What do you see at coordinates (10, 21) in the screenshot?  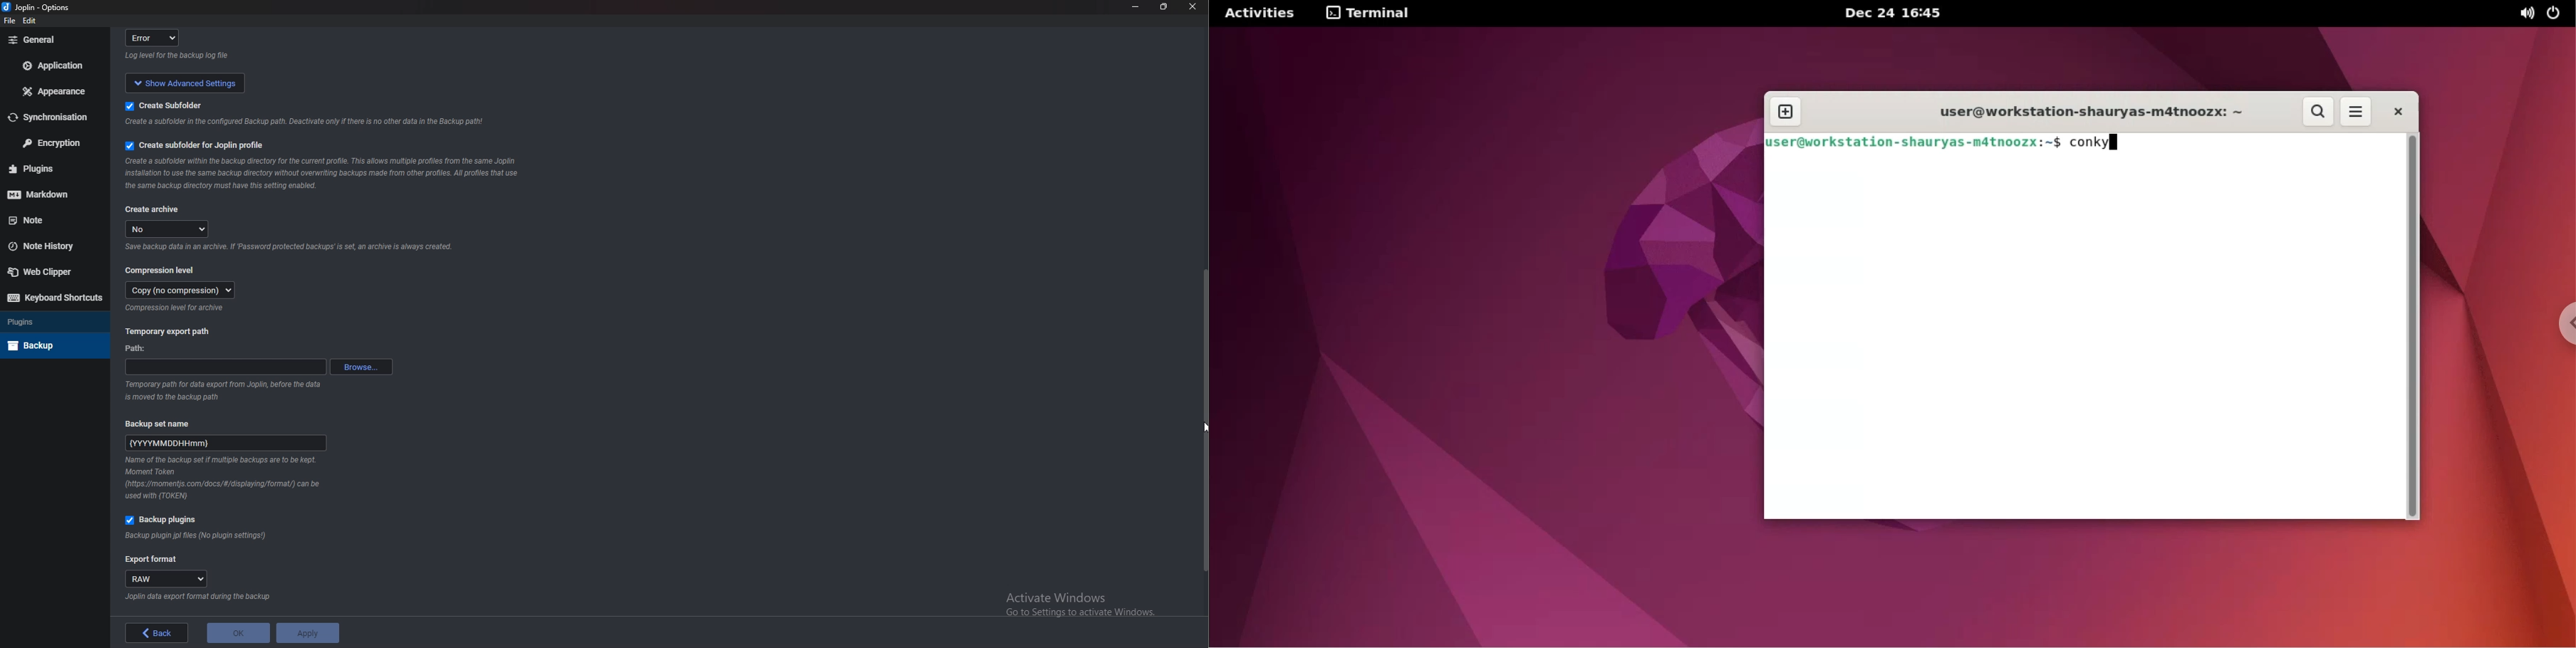 I see `file` at bounding box center [10, 21].